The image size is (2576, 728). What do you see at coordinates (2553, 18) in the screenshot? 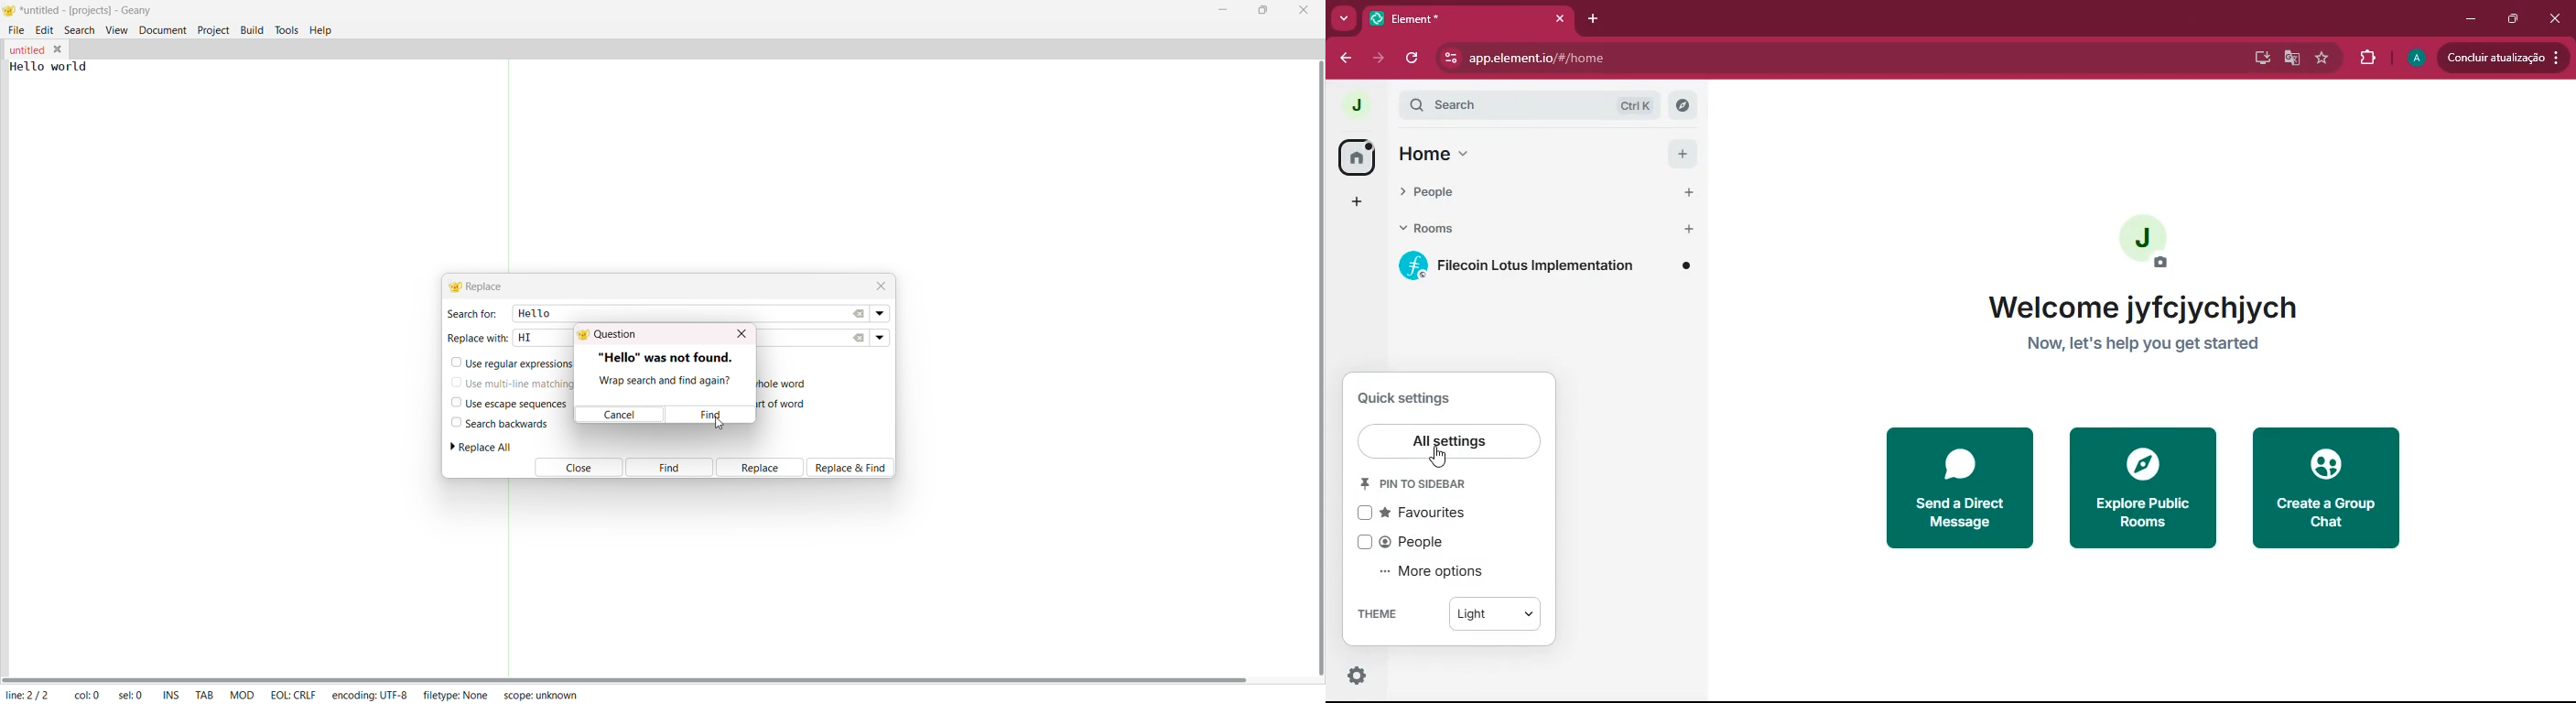
I see `close` at bounding box center [2553, 18].